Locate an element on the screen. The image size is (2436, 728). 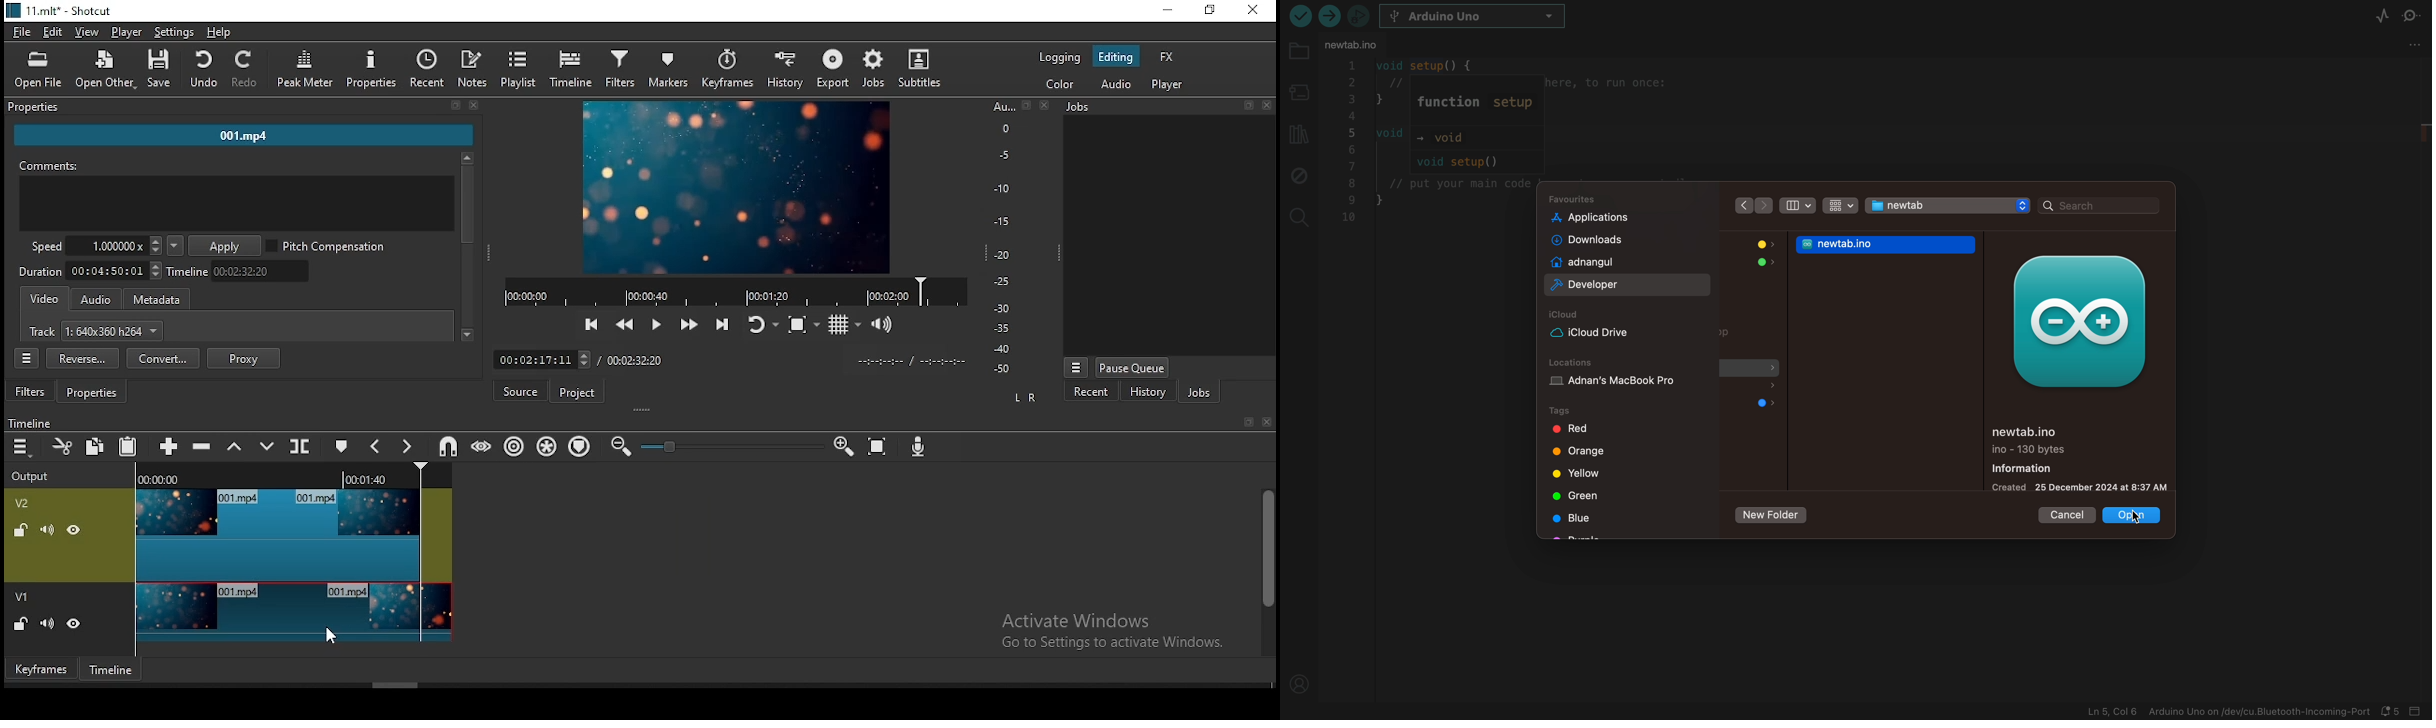
filters is located at coordinates (623, 70).